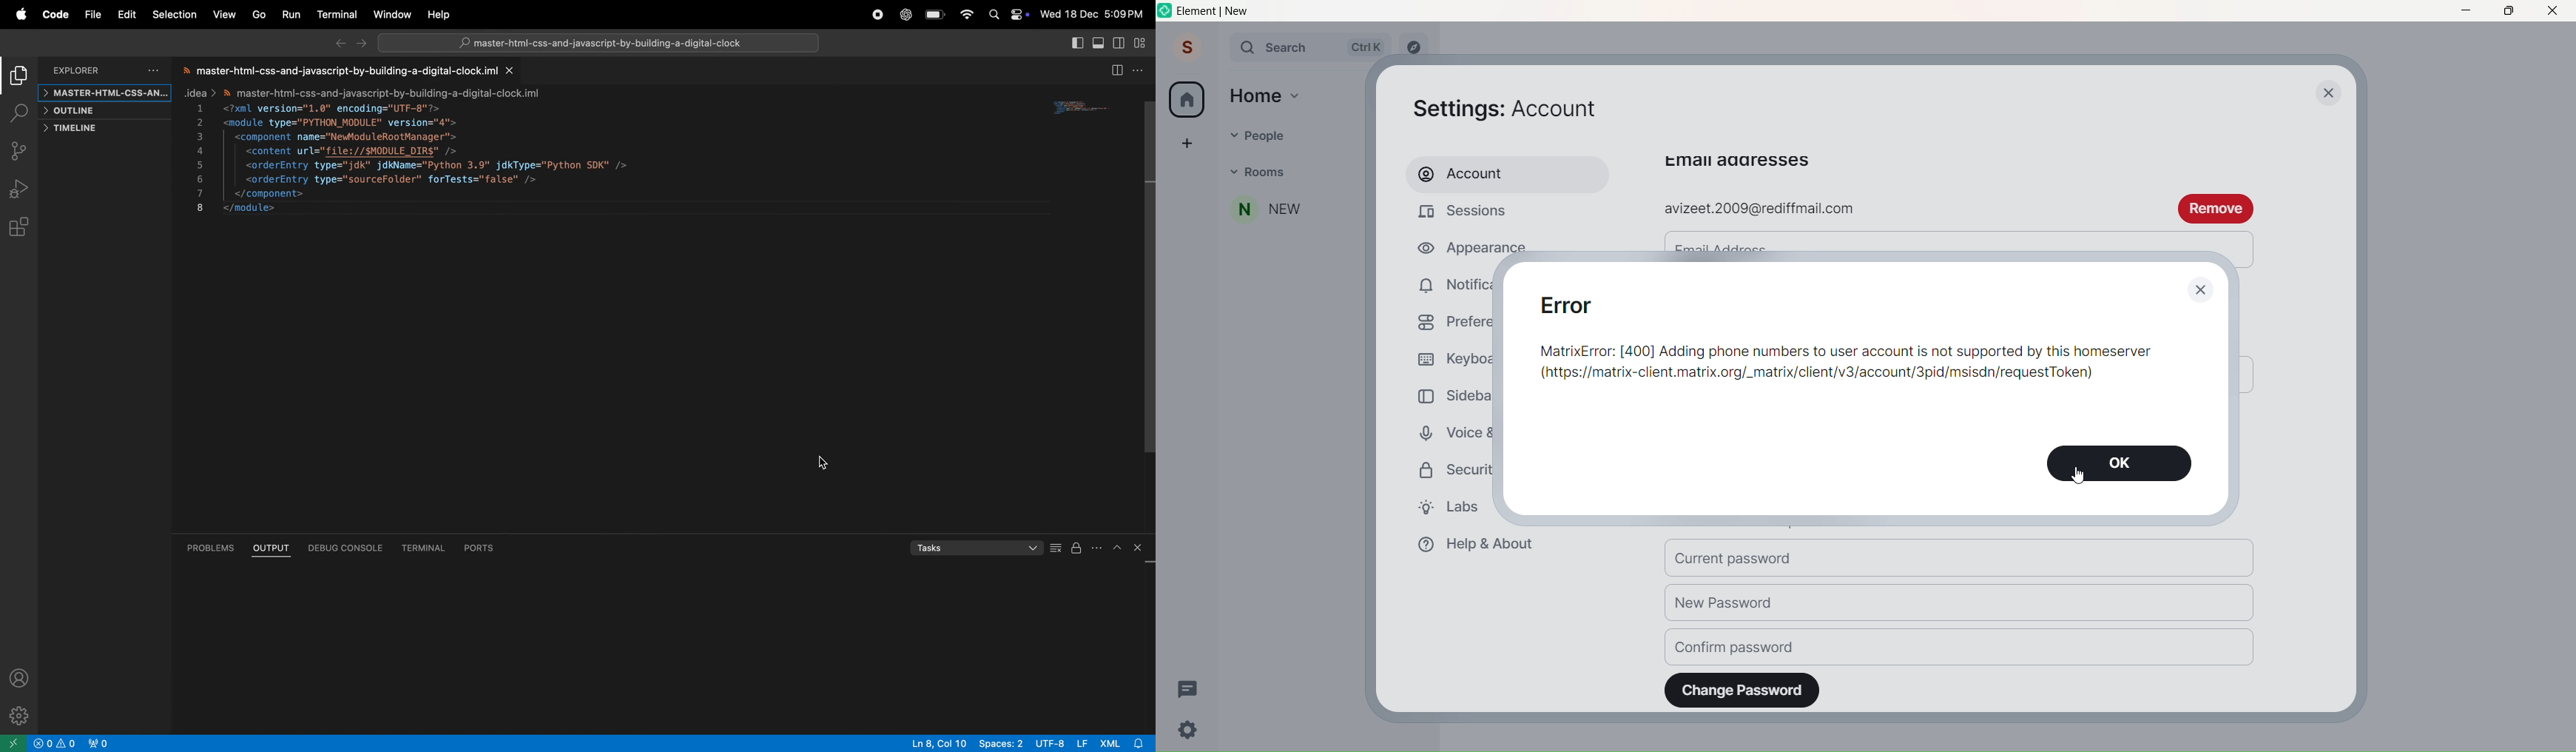 This screenshot has width=2576, height=756. Describe the element at coordinates (1903, 209) in the screenshot. I see `add email id` at that location.